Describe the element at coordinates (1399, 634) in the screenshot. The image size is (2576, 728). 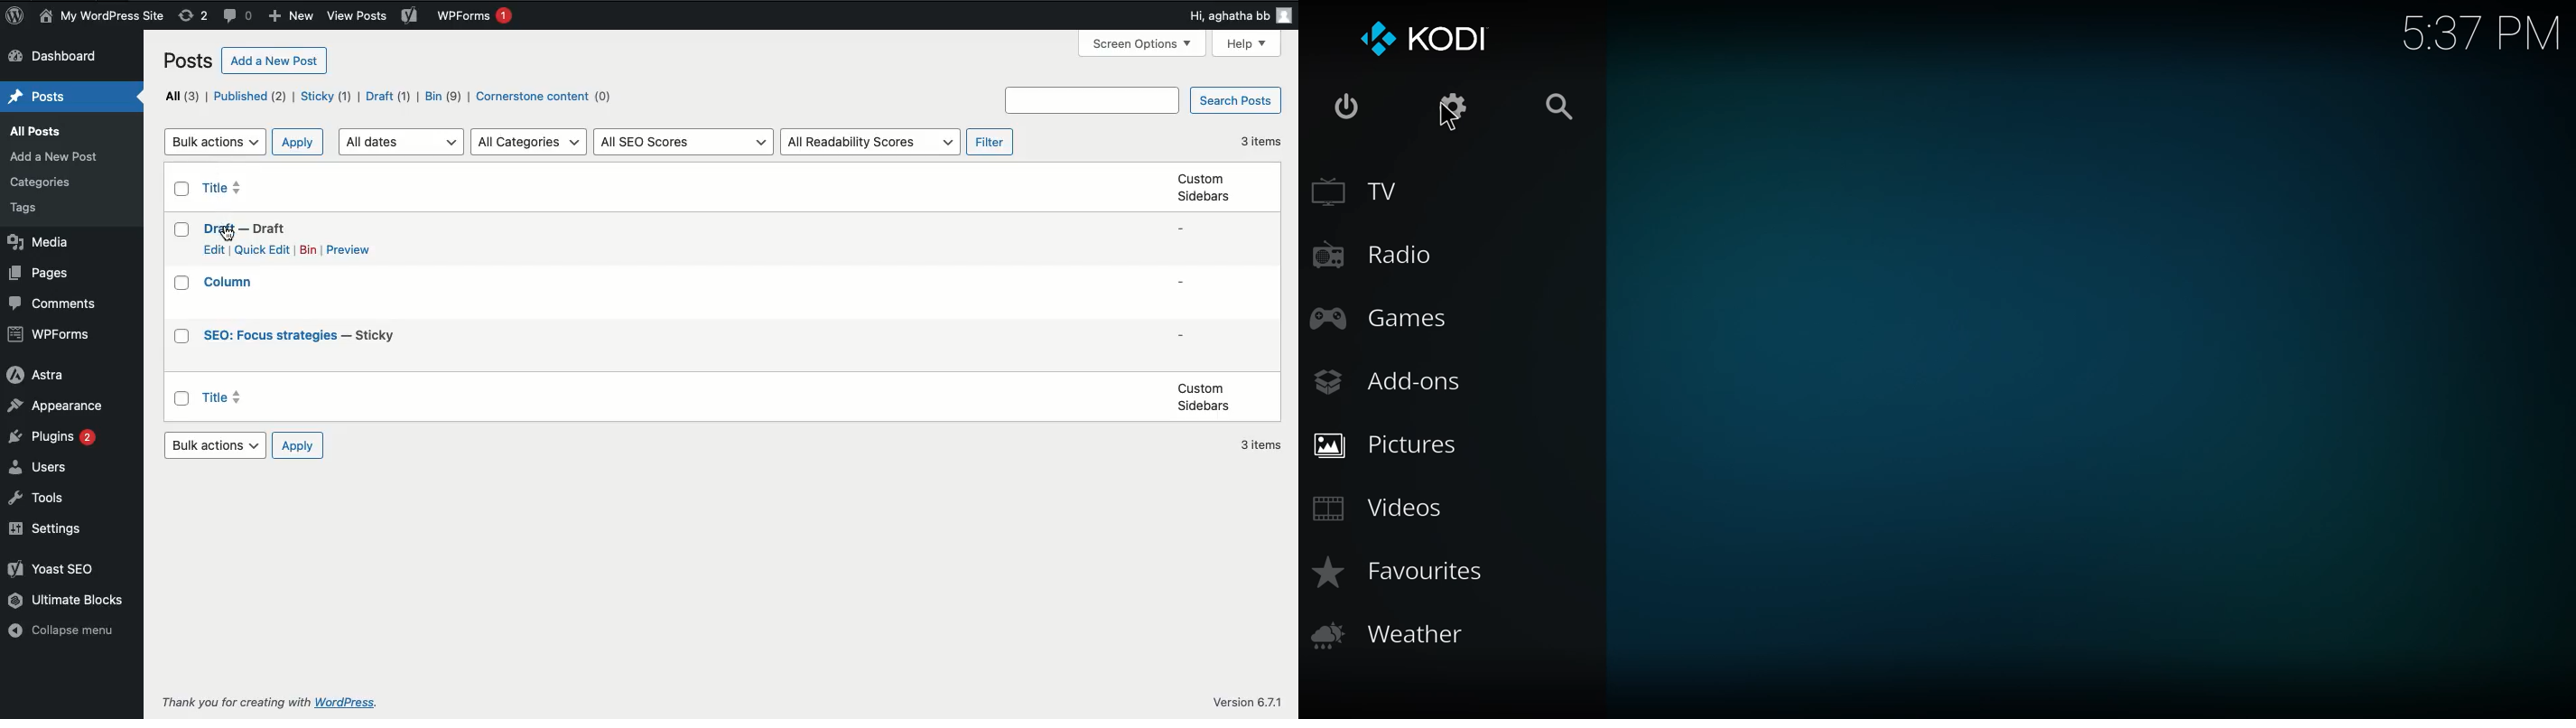
I see `weather` at that location.